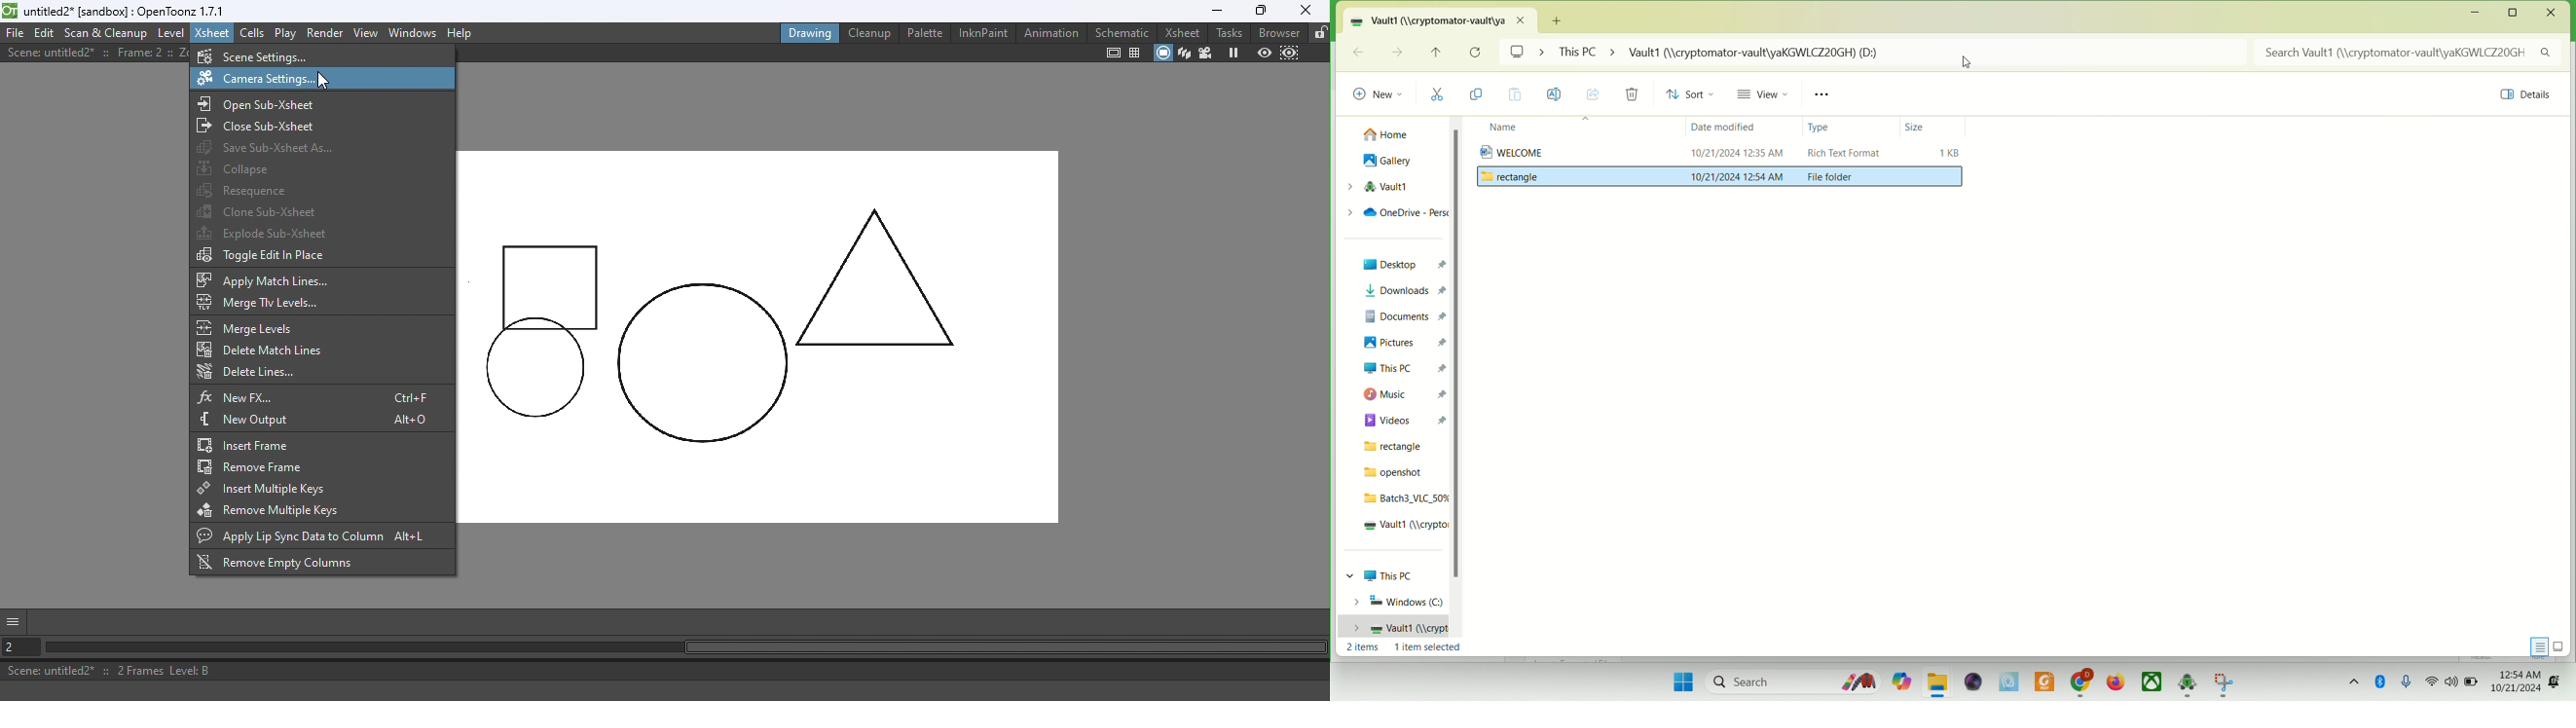  I want to click on details, so click(2521, 97).